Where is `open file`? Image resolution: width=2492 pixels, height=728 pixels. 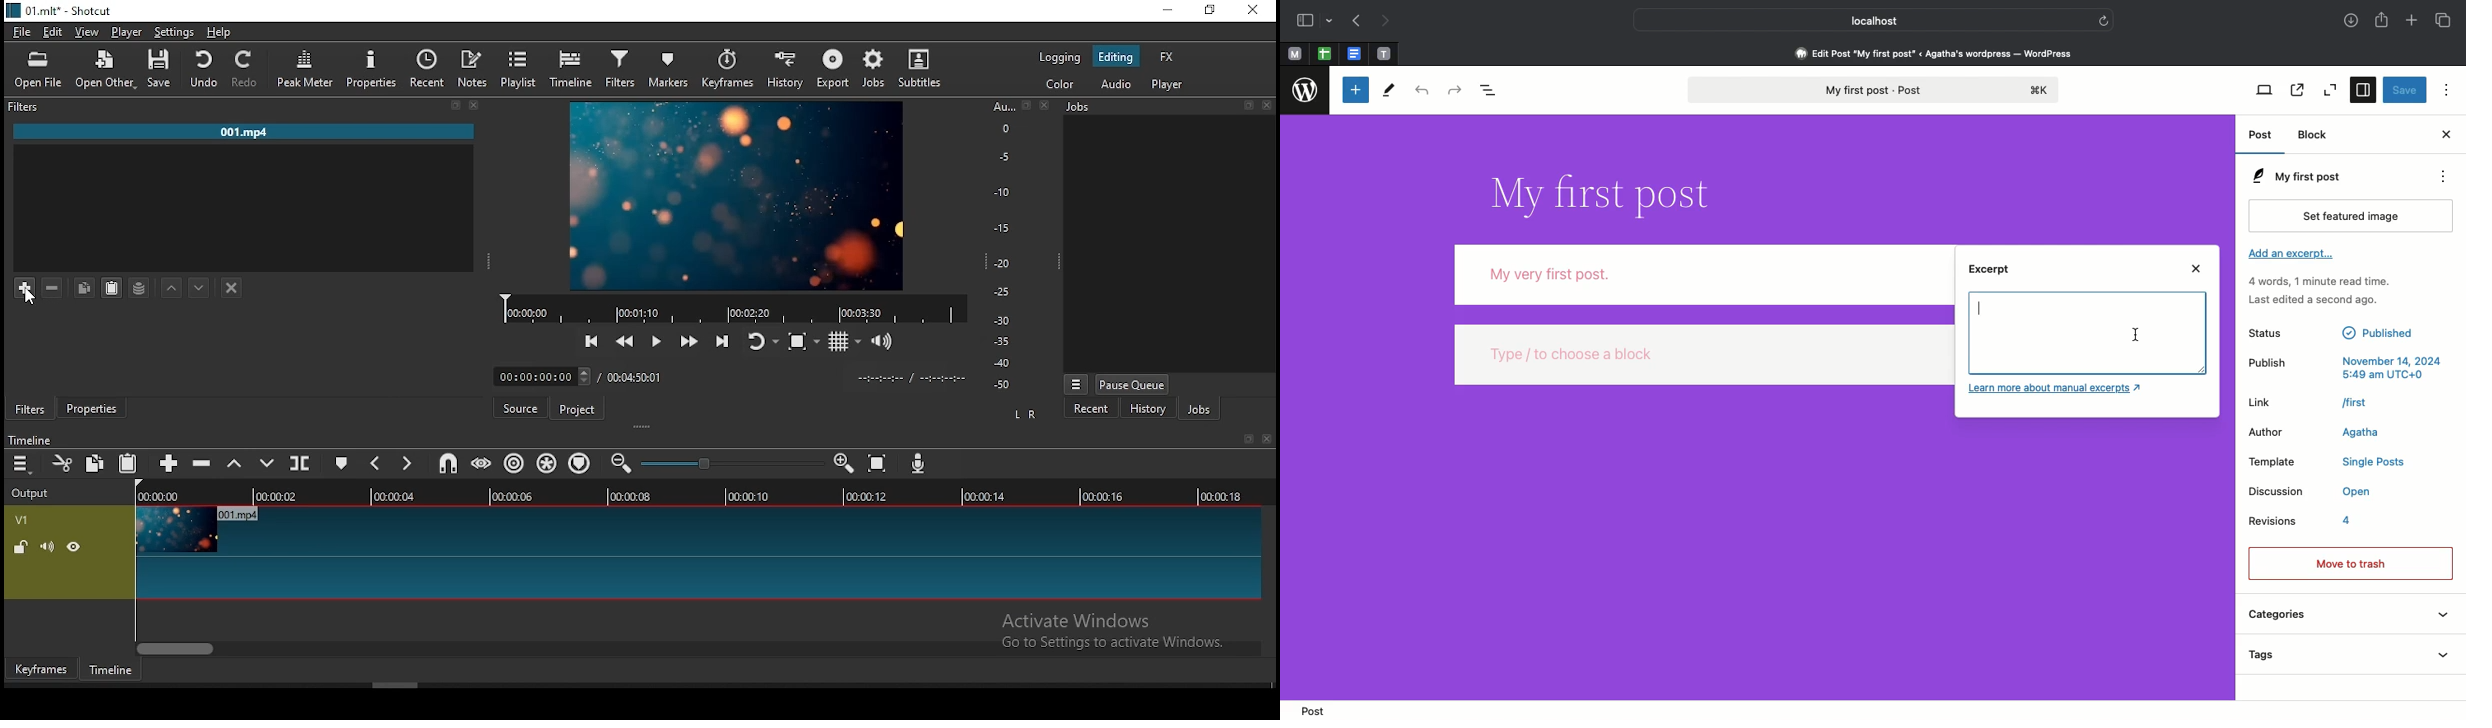
open file is located at coordinates (38, 71).